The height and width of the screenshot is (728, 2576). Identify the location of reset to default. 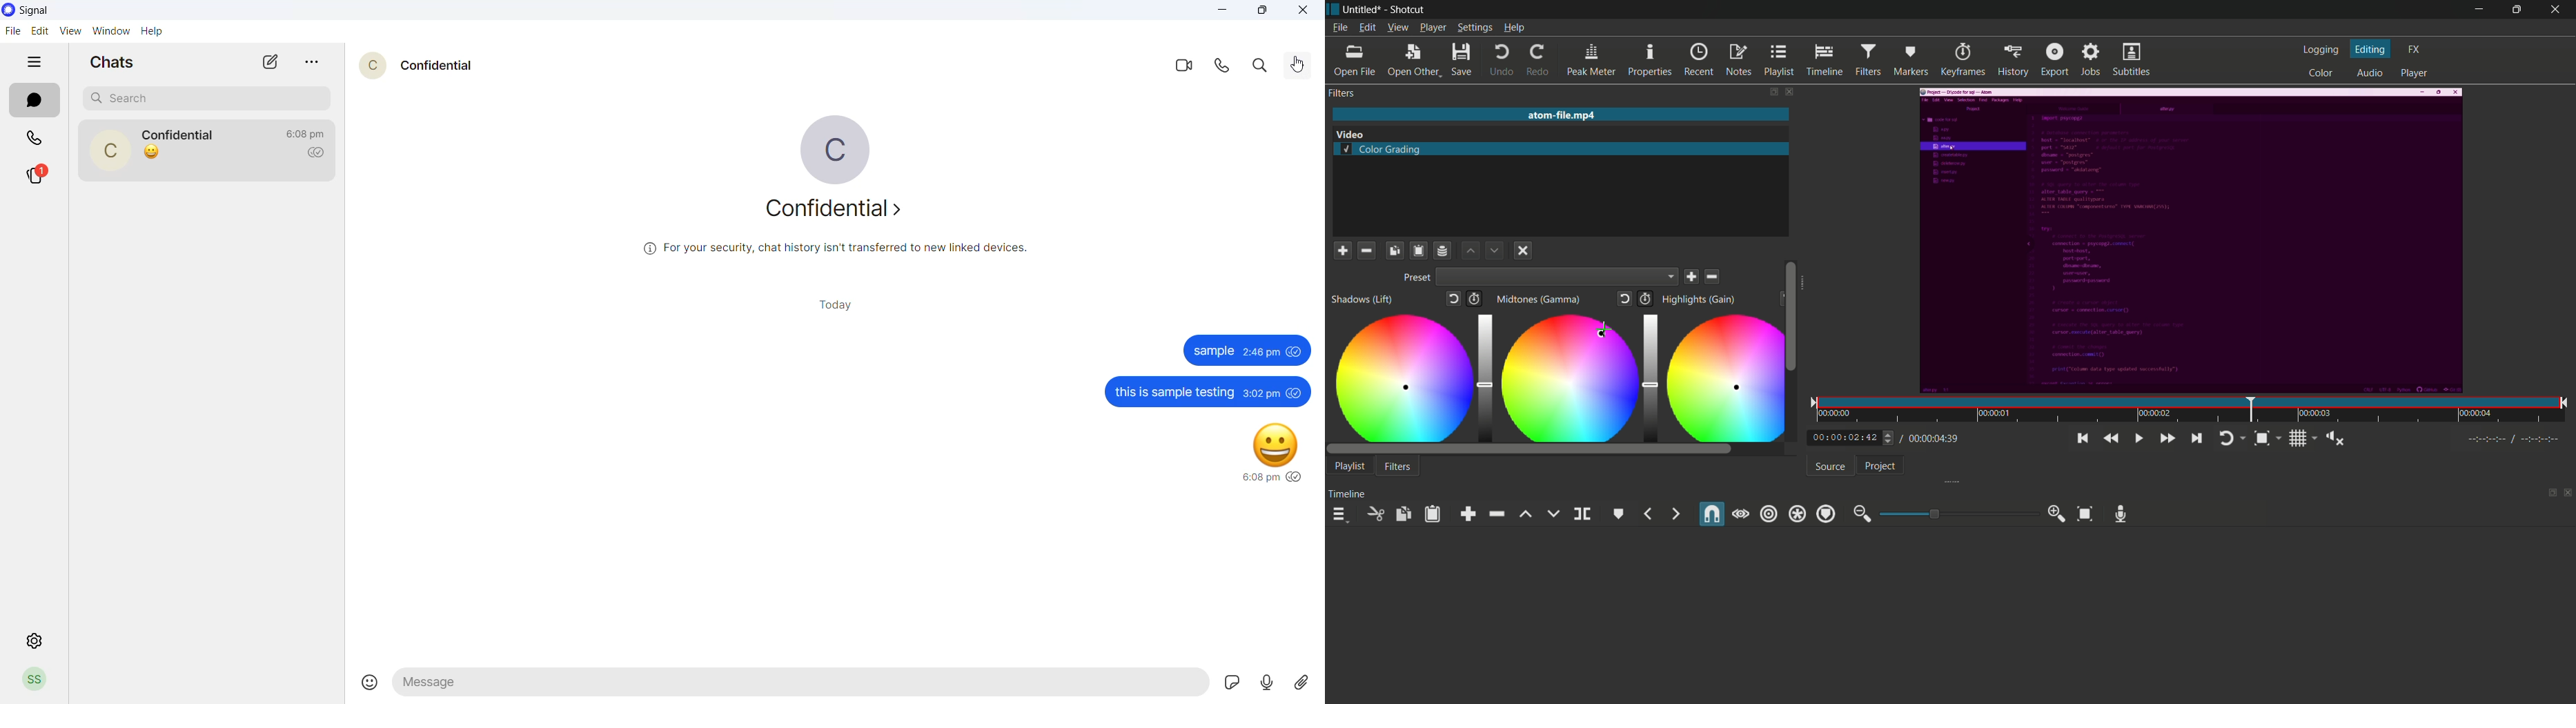
(1455, 301).